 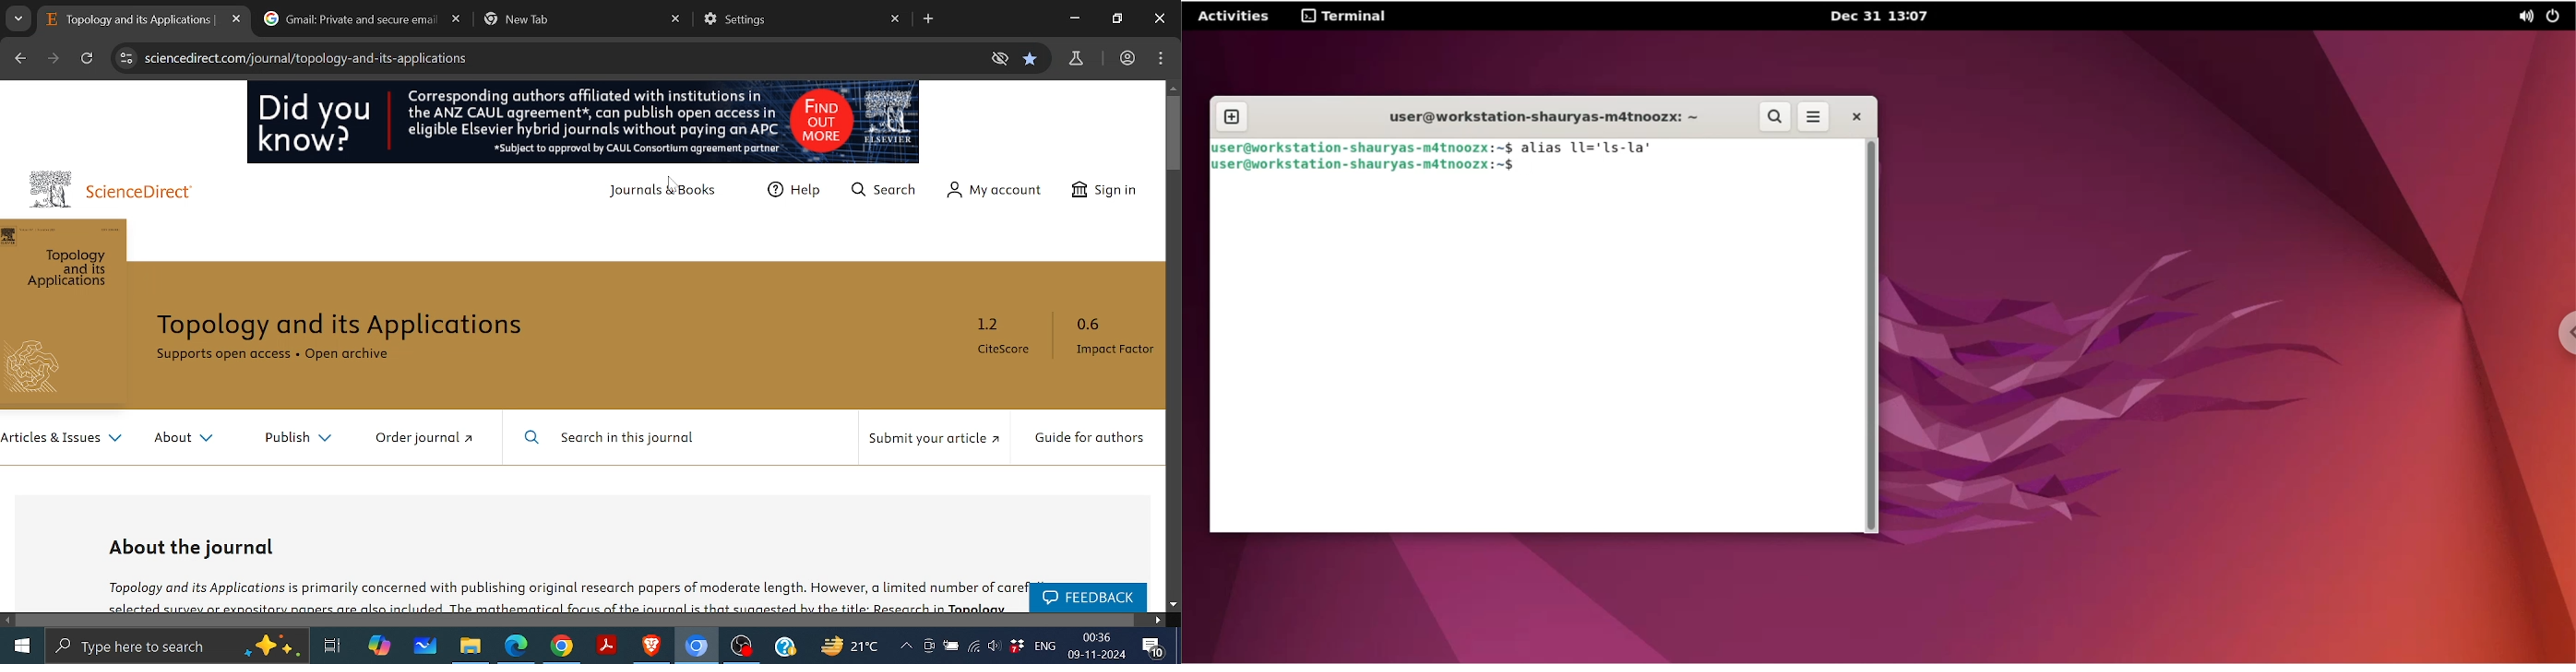 I want to click on Go to previous  page, so click(x=18, y=59).